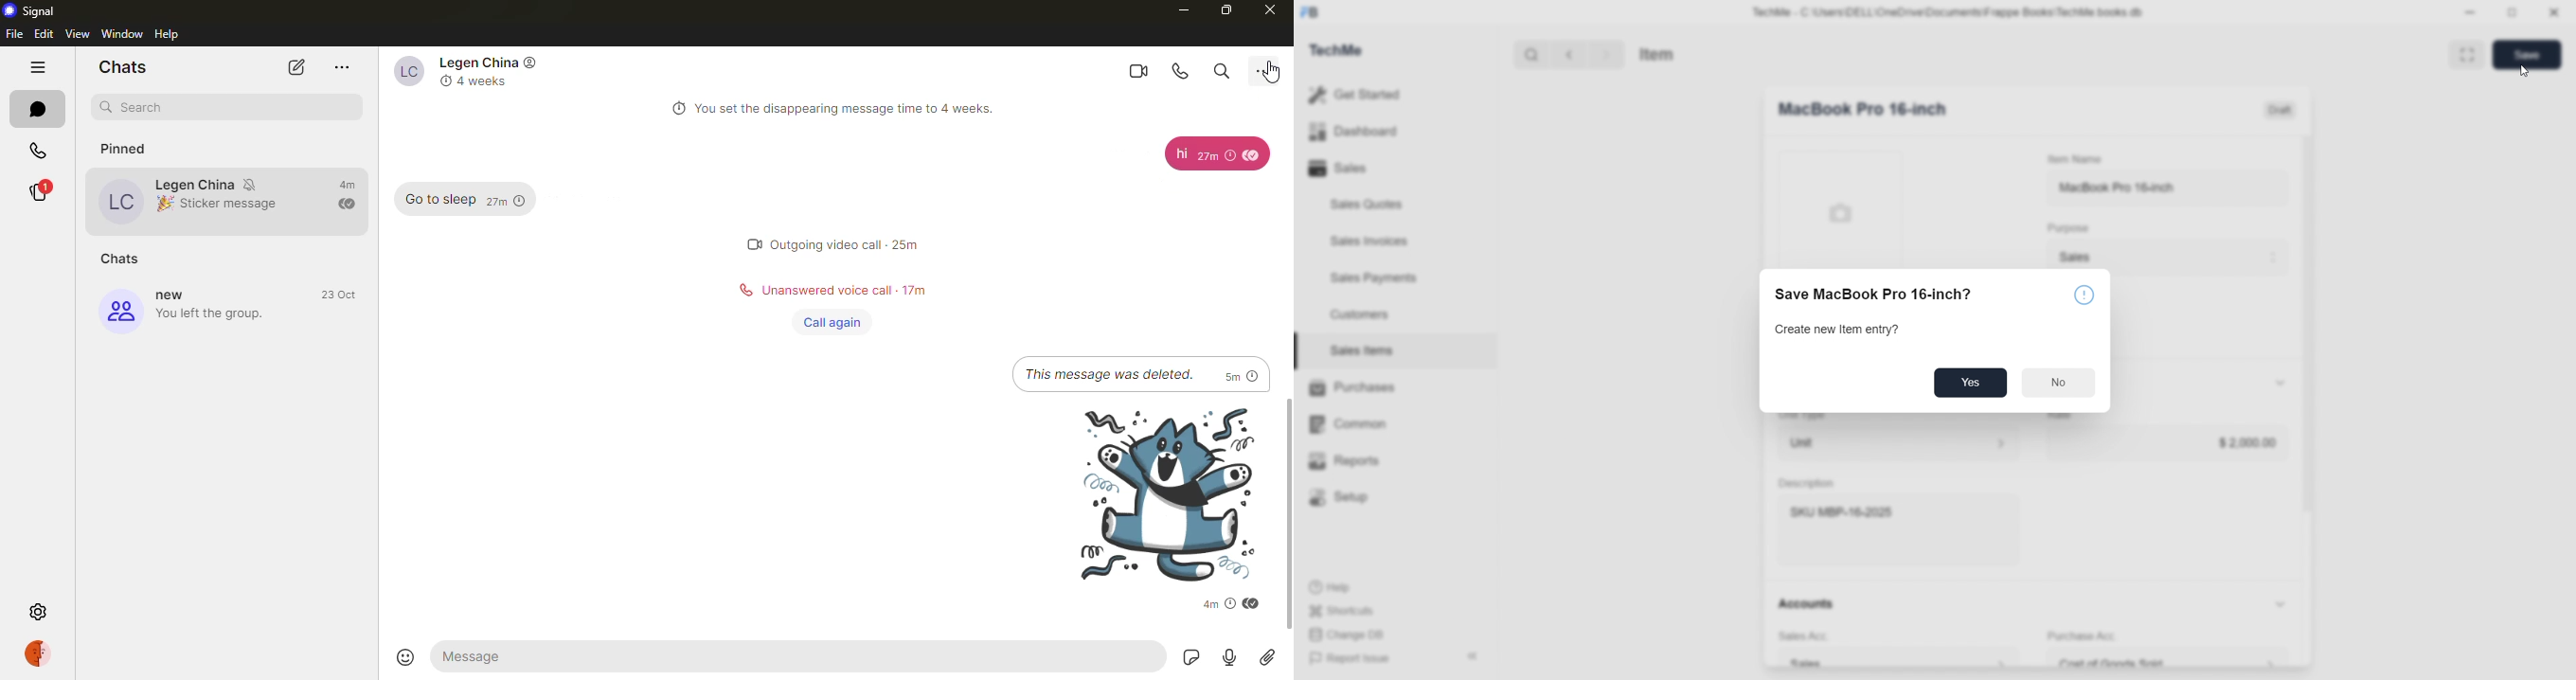 The height and width of the screenshot is (700, 2576). I want to click on sent, so click(346, 204).